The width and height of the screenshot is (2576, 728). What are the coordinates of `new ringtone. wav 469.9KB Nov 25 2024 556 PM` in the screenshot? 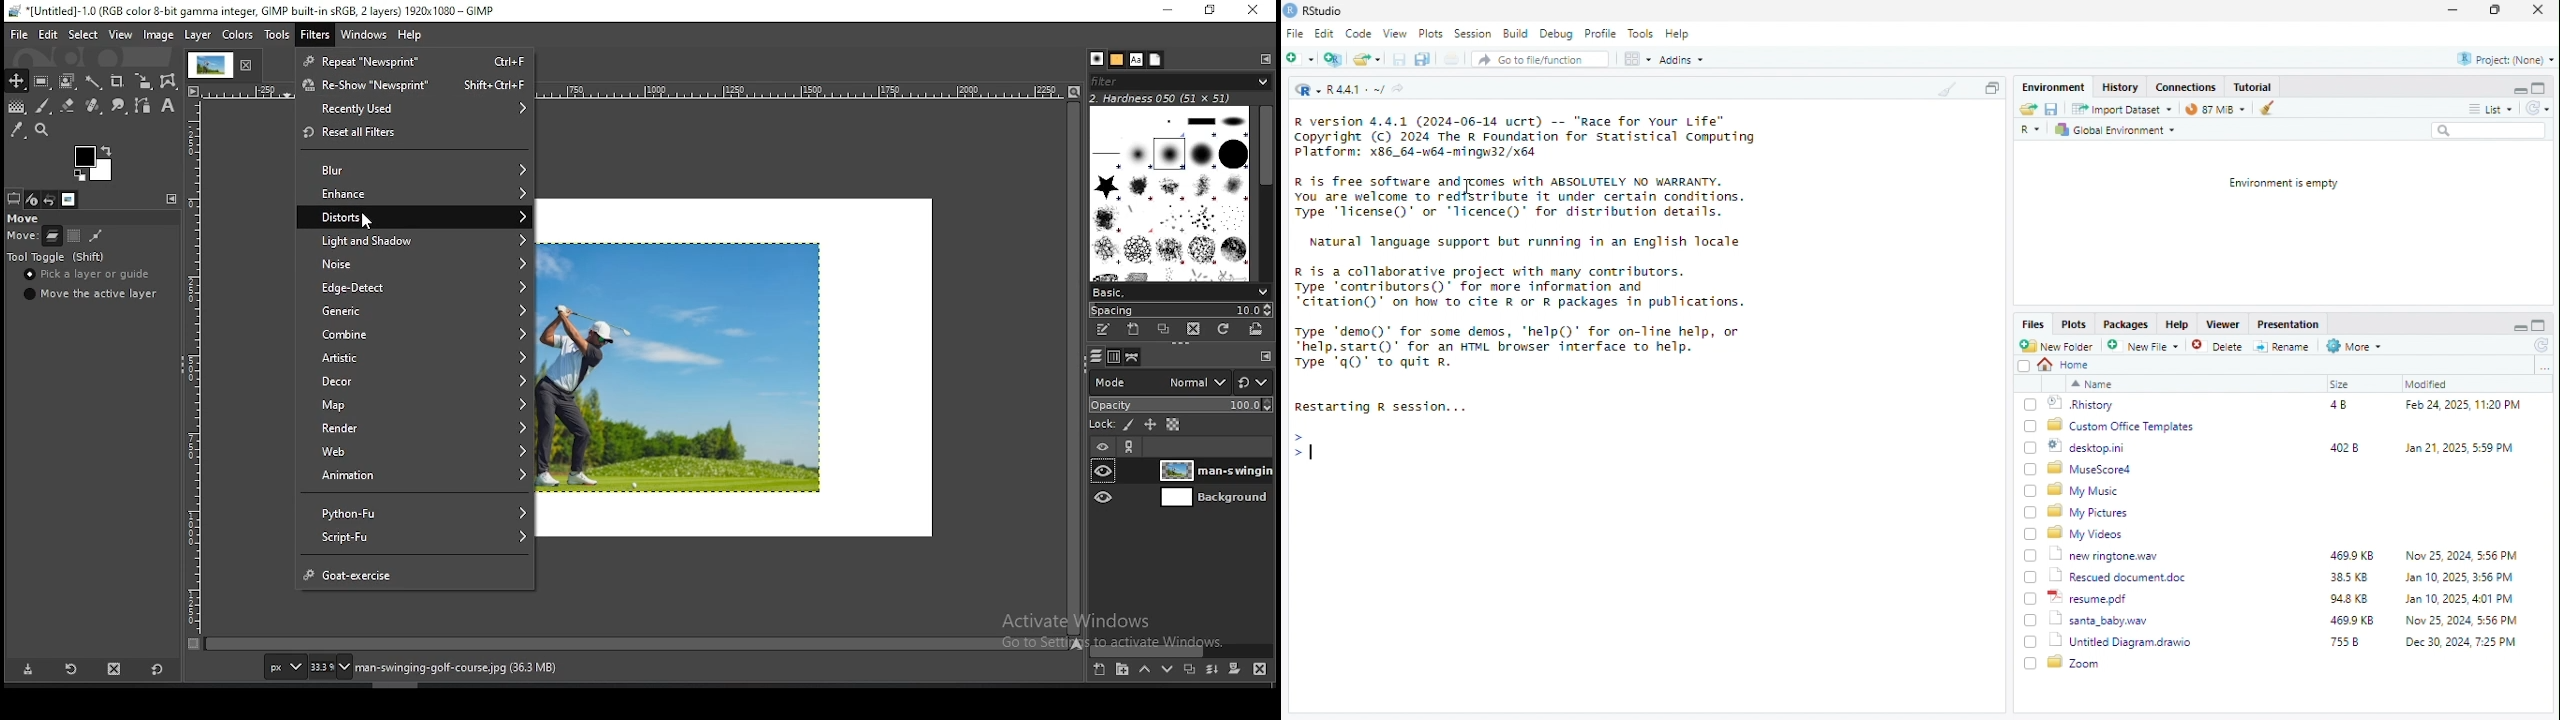 It's located at (2284, 554).